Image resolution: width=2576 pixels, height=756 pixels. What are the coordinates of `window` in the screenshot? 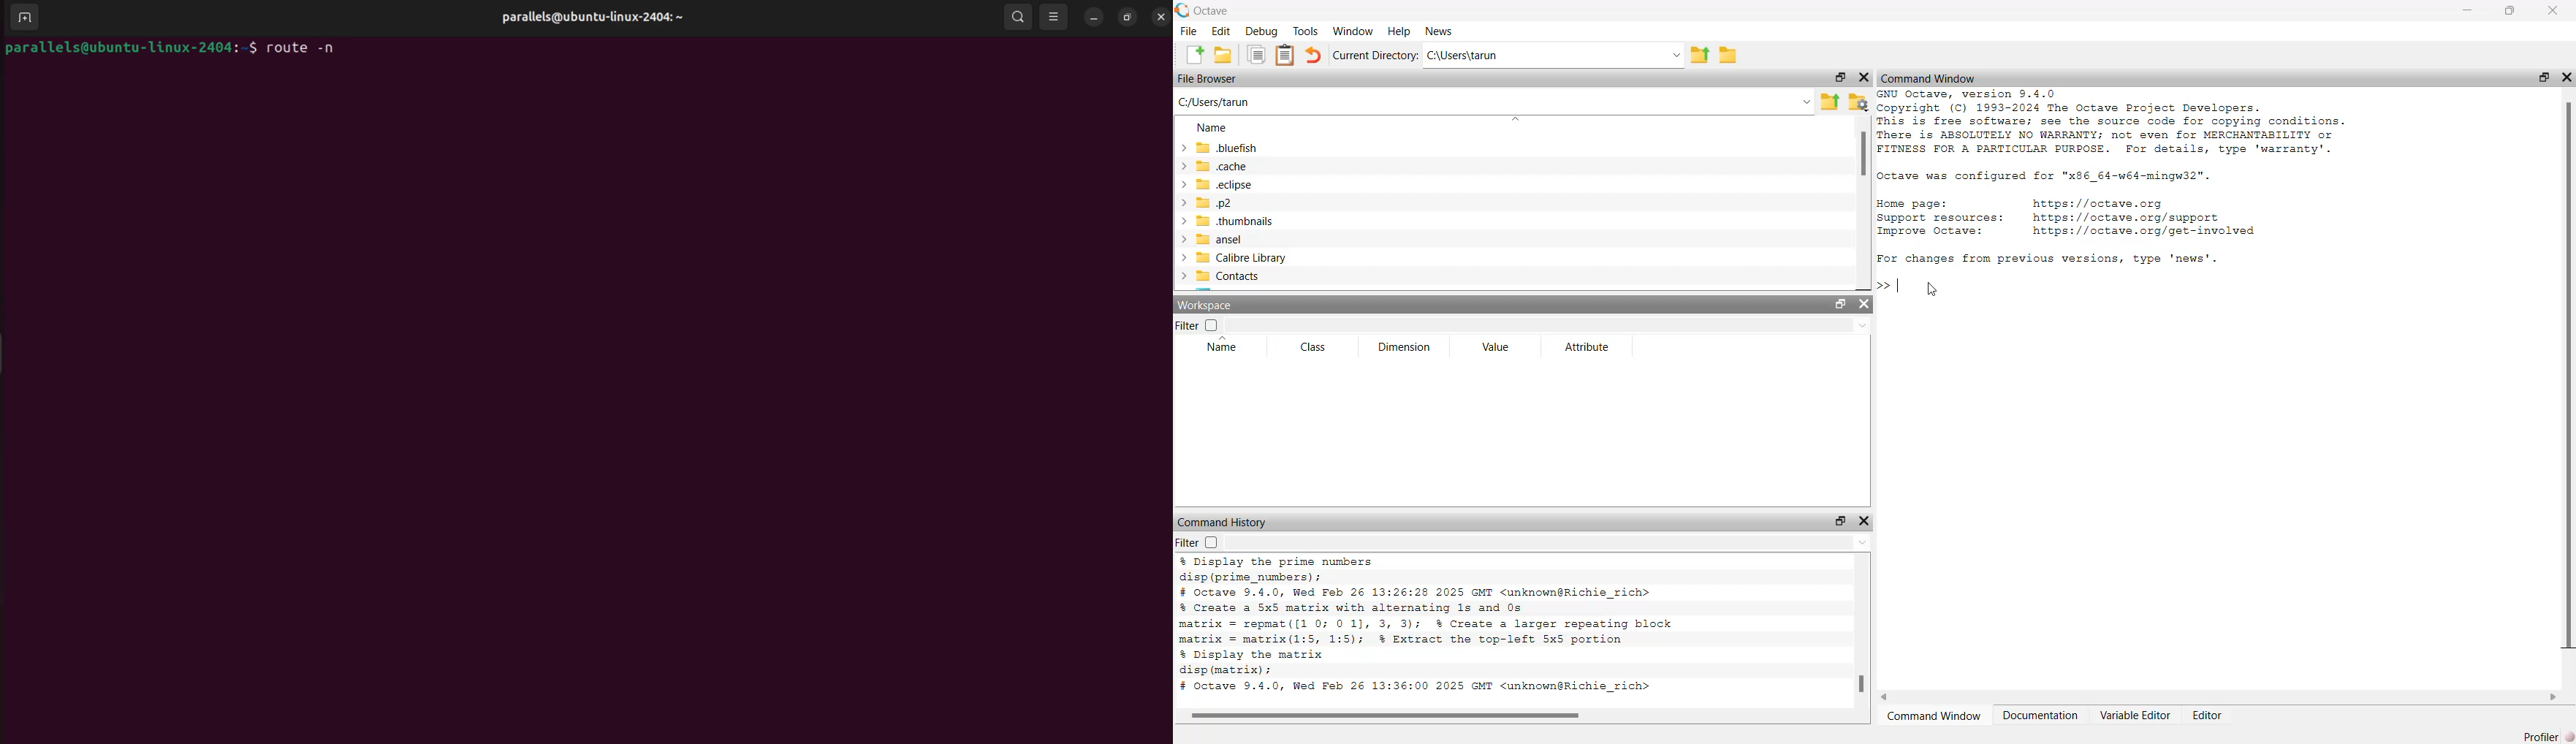 It's located at (1353, 30).